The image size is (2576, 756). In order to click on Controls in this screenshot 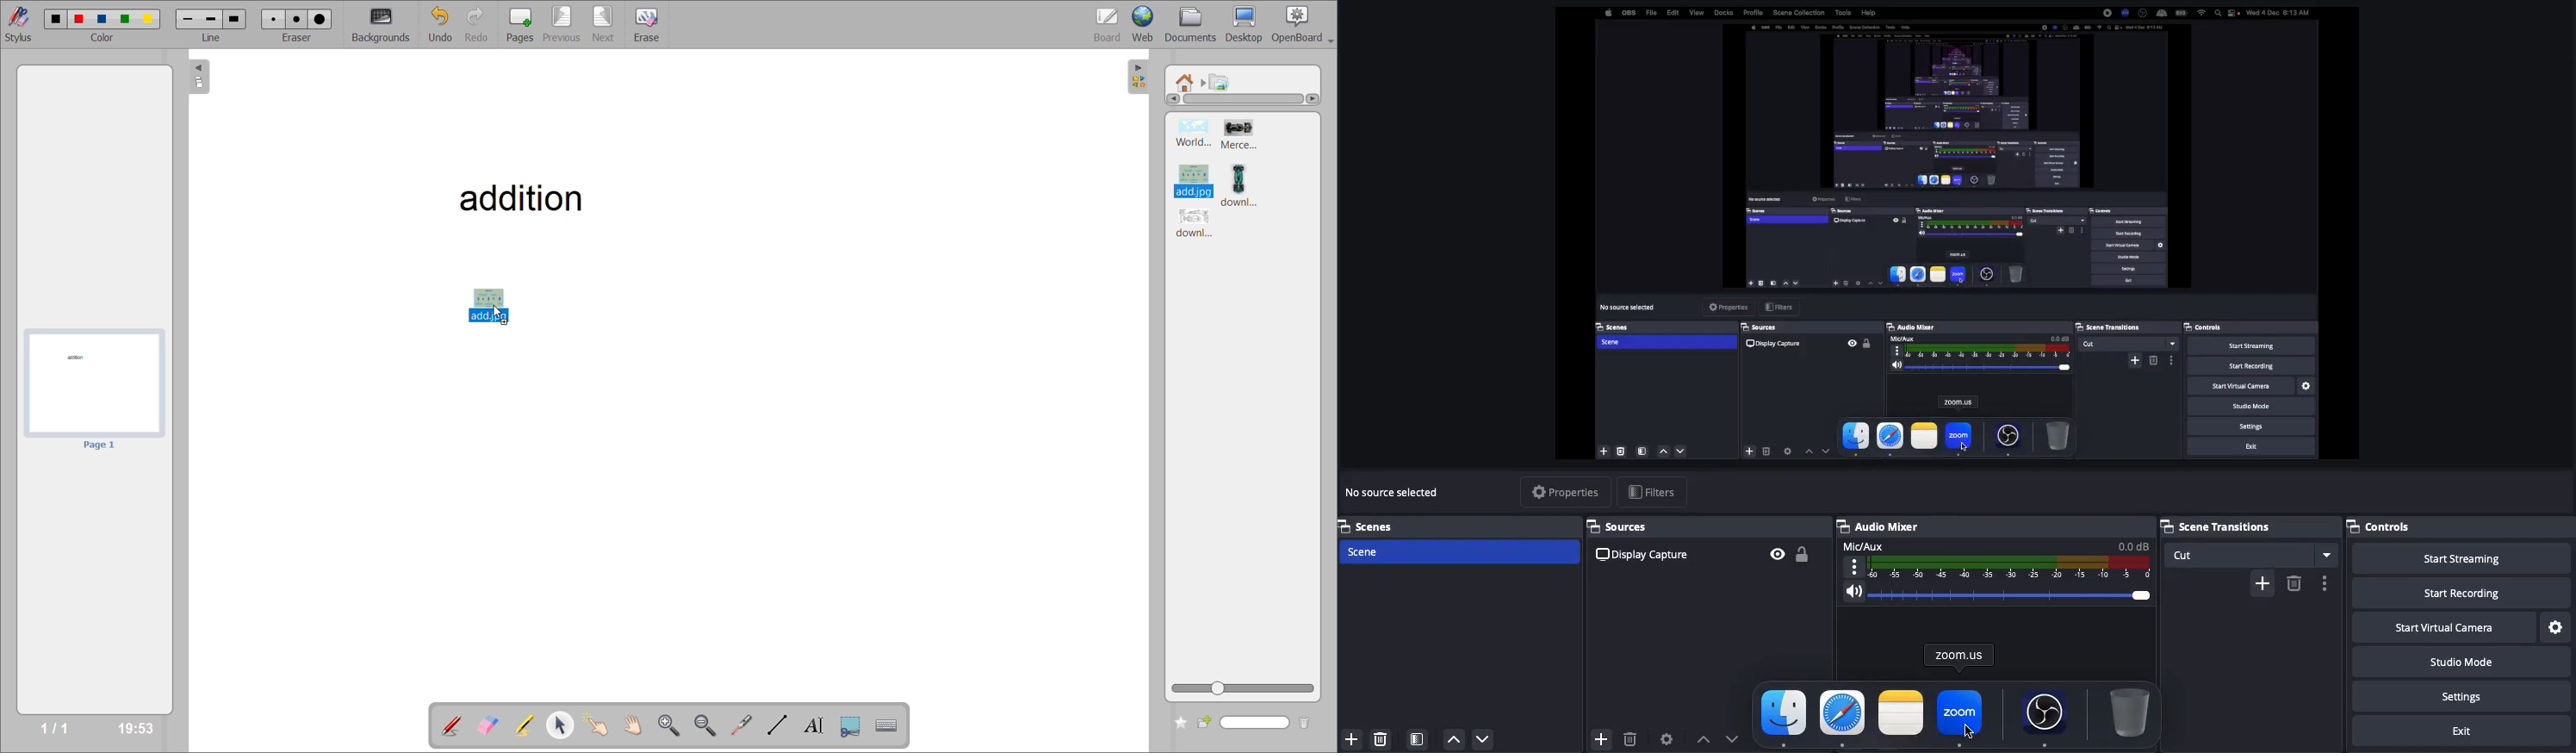, I will do `click(2388, 525)`.